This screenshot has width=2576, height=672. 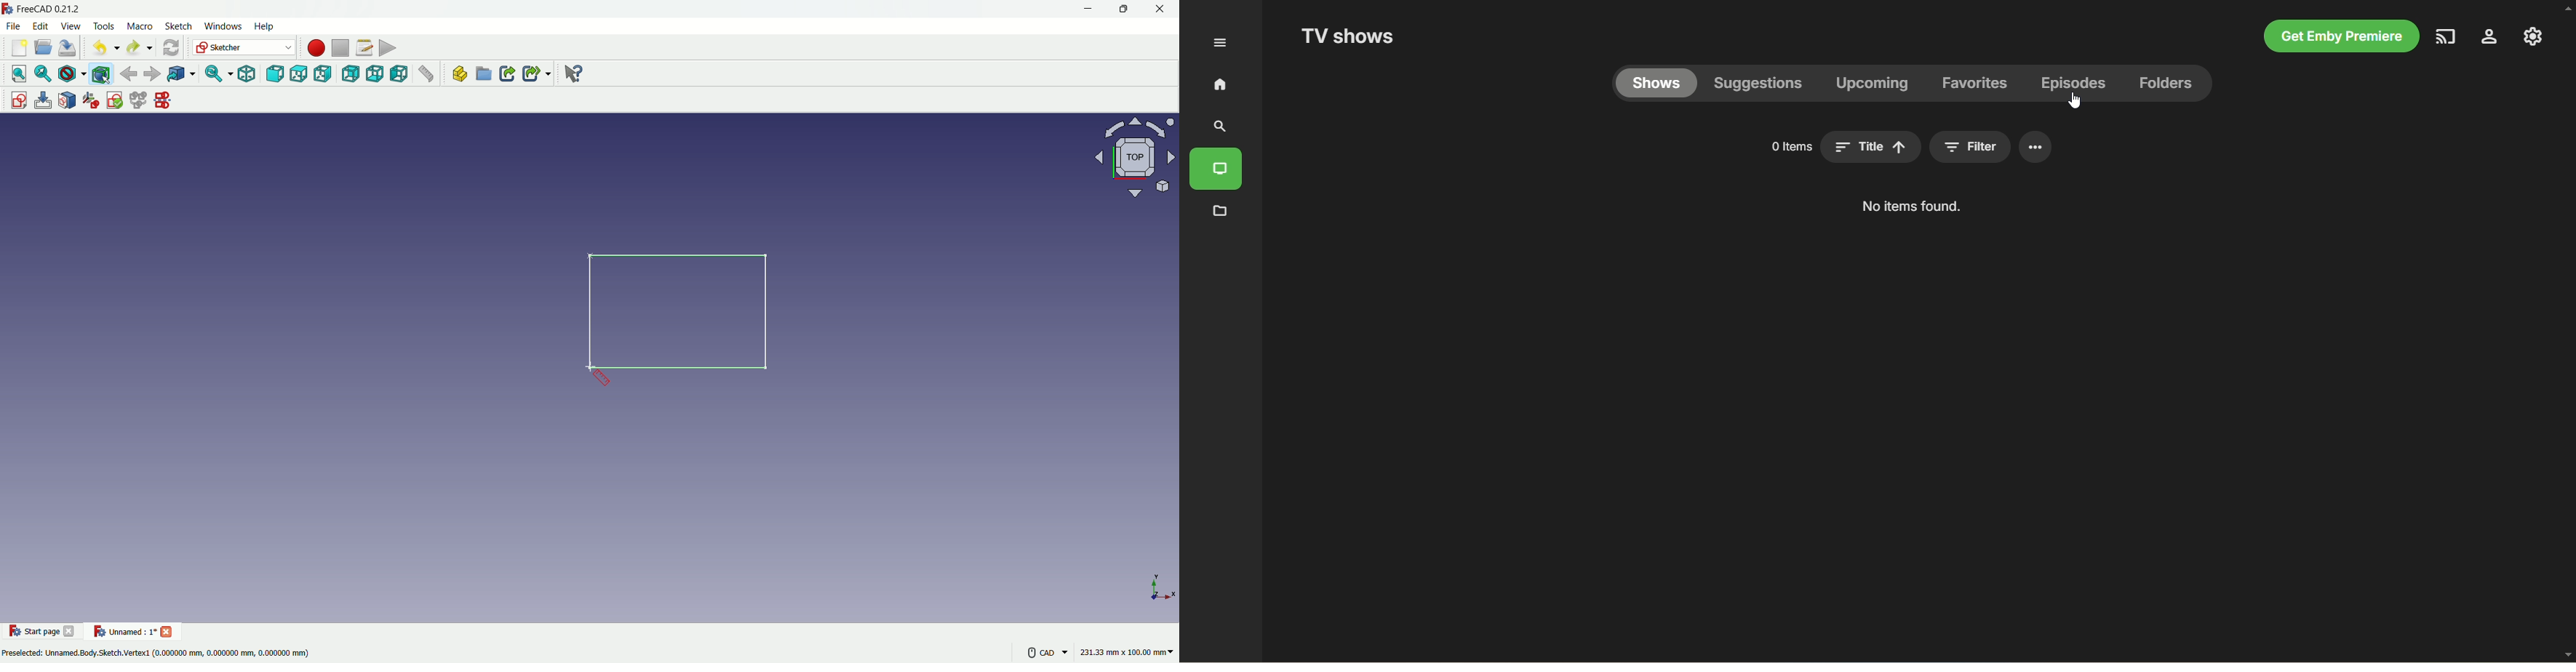 What do you see at coordinates (338, 48) in the screenshot?
I see `stop macros` at bounding box center [338, 48].